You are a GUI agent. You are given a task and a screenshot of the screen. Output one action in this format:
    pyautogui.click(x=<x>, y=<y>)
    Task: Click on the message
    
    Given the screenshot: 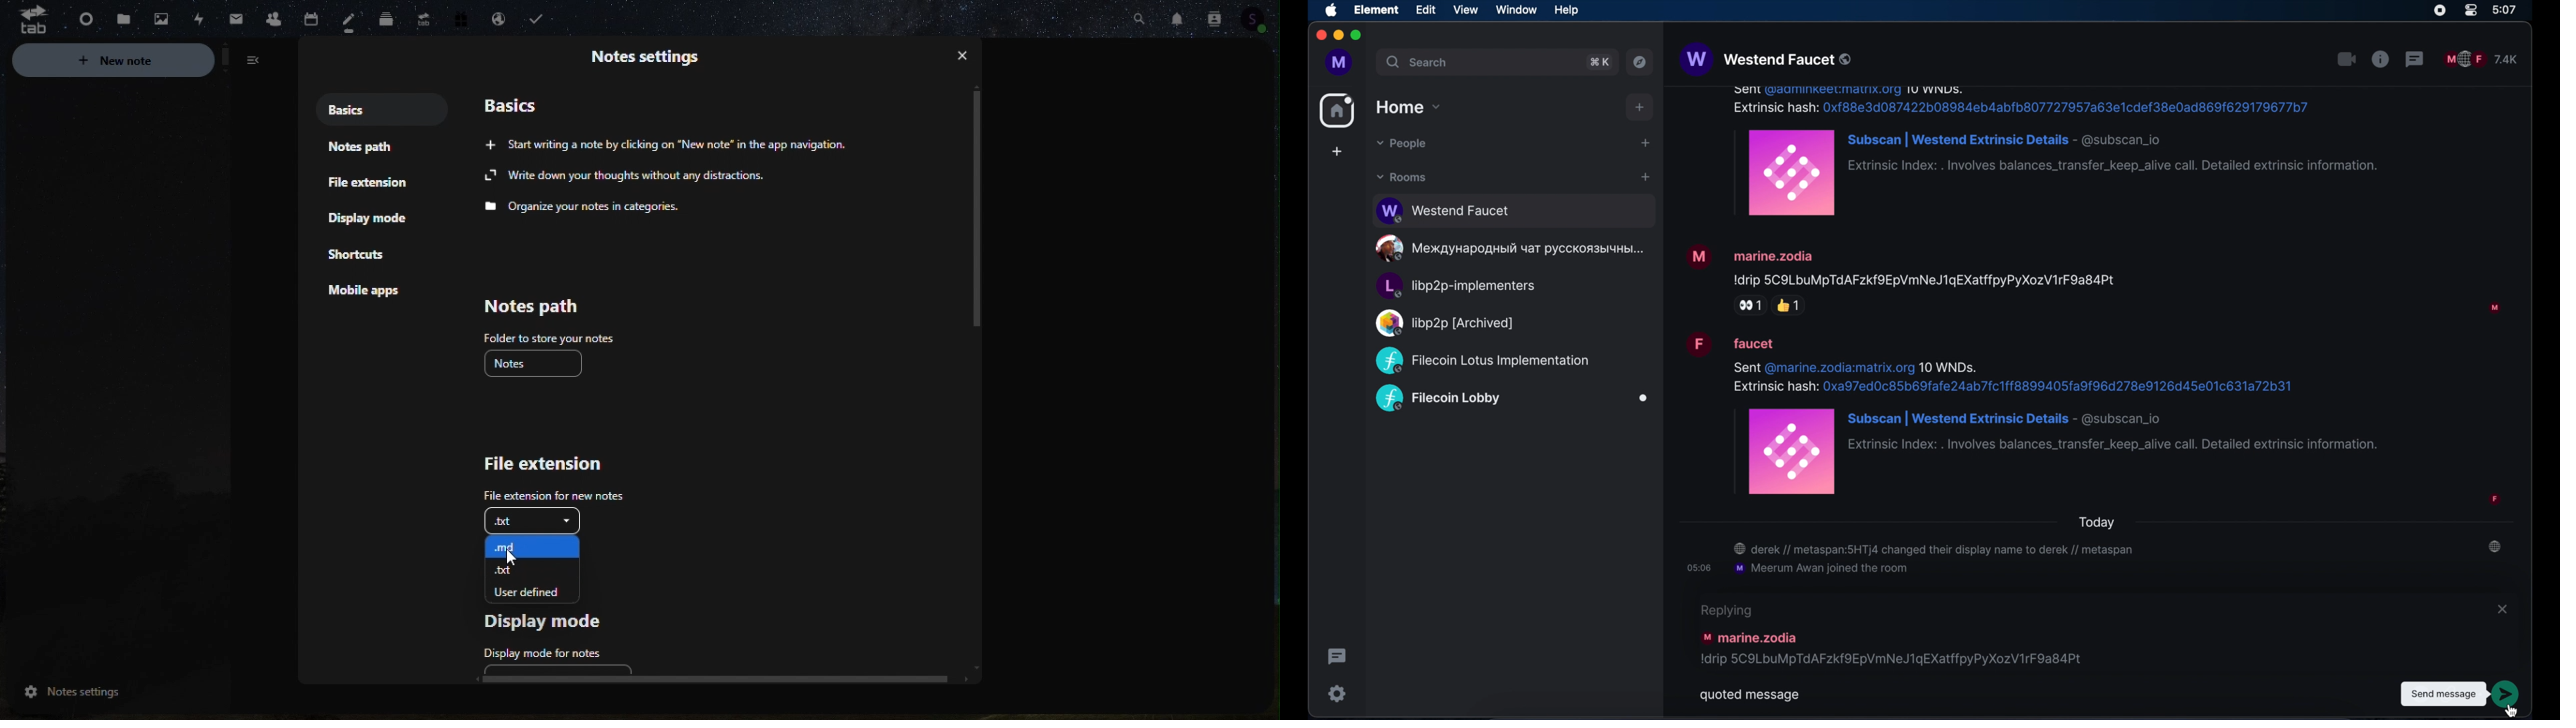 What is the action you would take?
    pyautogui.click(x=1888, y=638)
    